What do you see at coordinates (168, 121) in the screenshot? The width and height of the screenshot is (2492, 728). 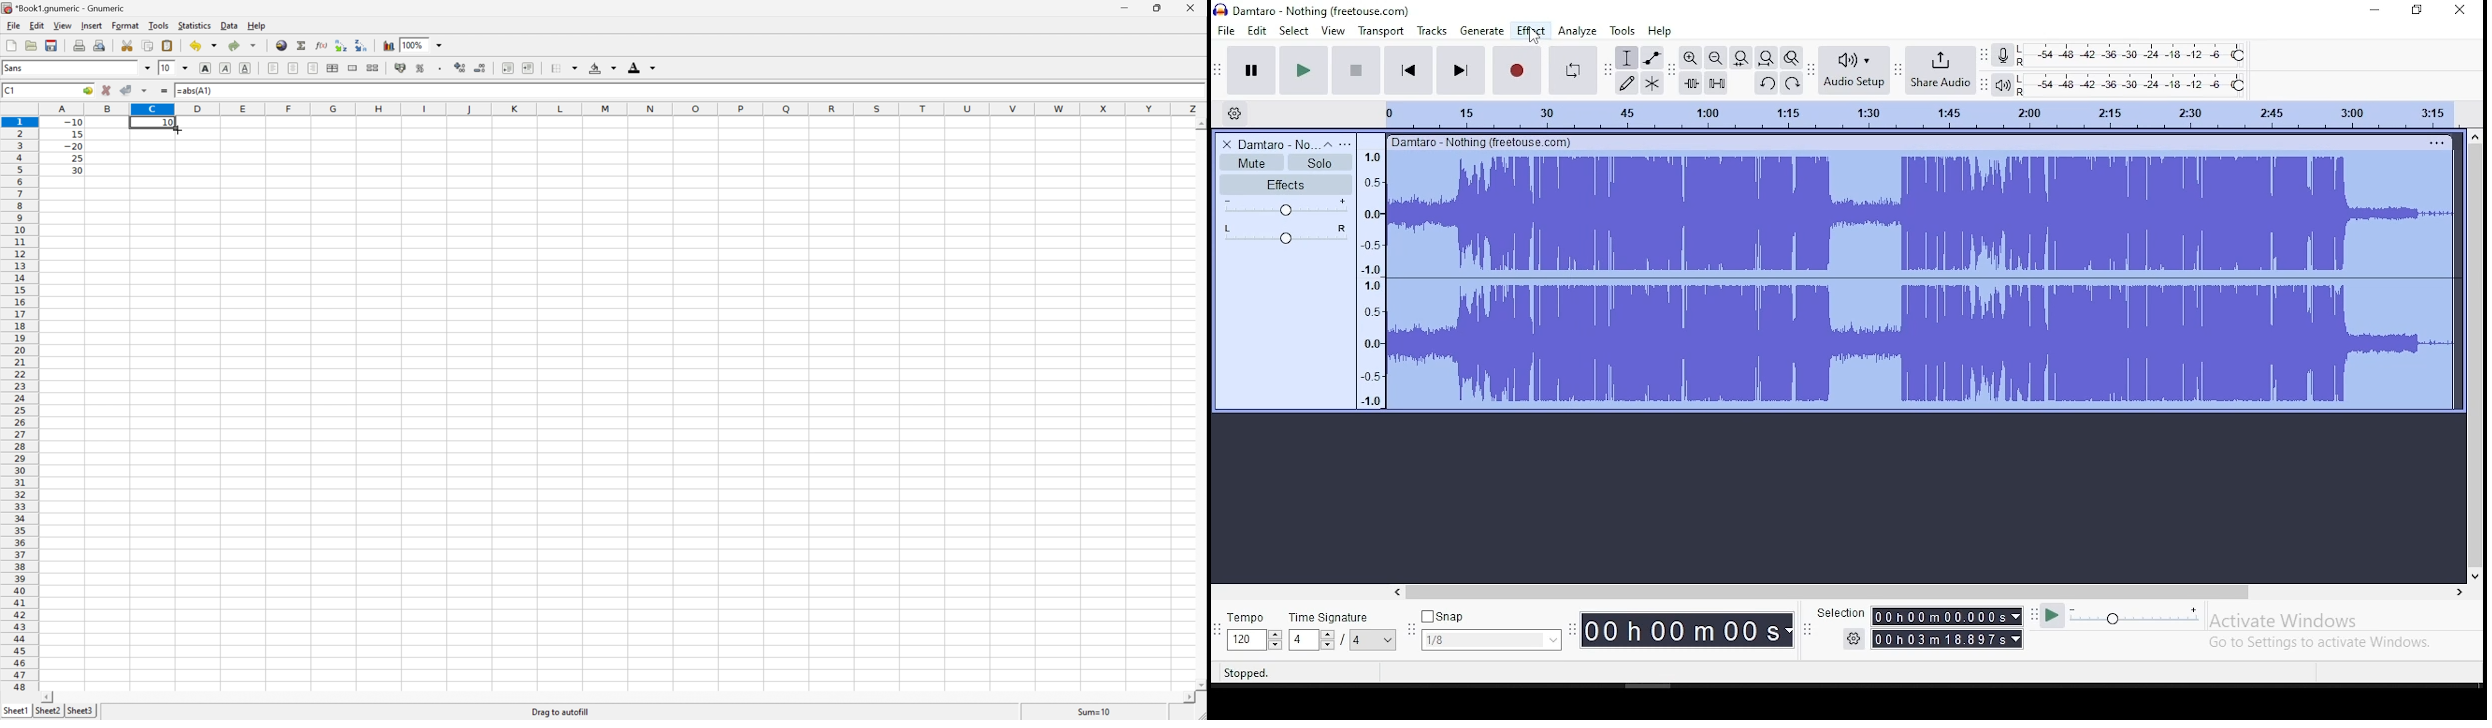 I see `10` at bounding box center [168, 121].